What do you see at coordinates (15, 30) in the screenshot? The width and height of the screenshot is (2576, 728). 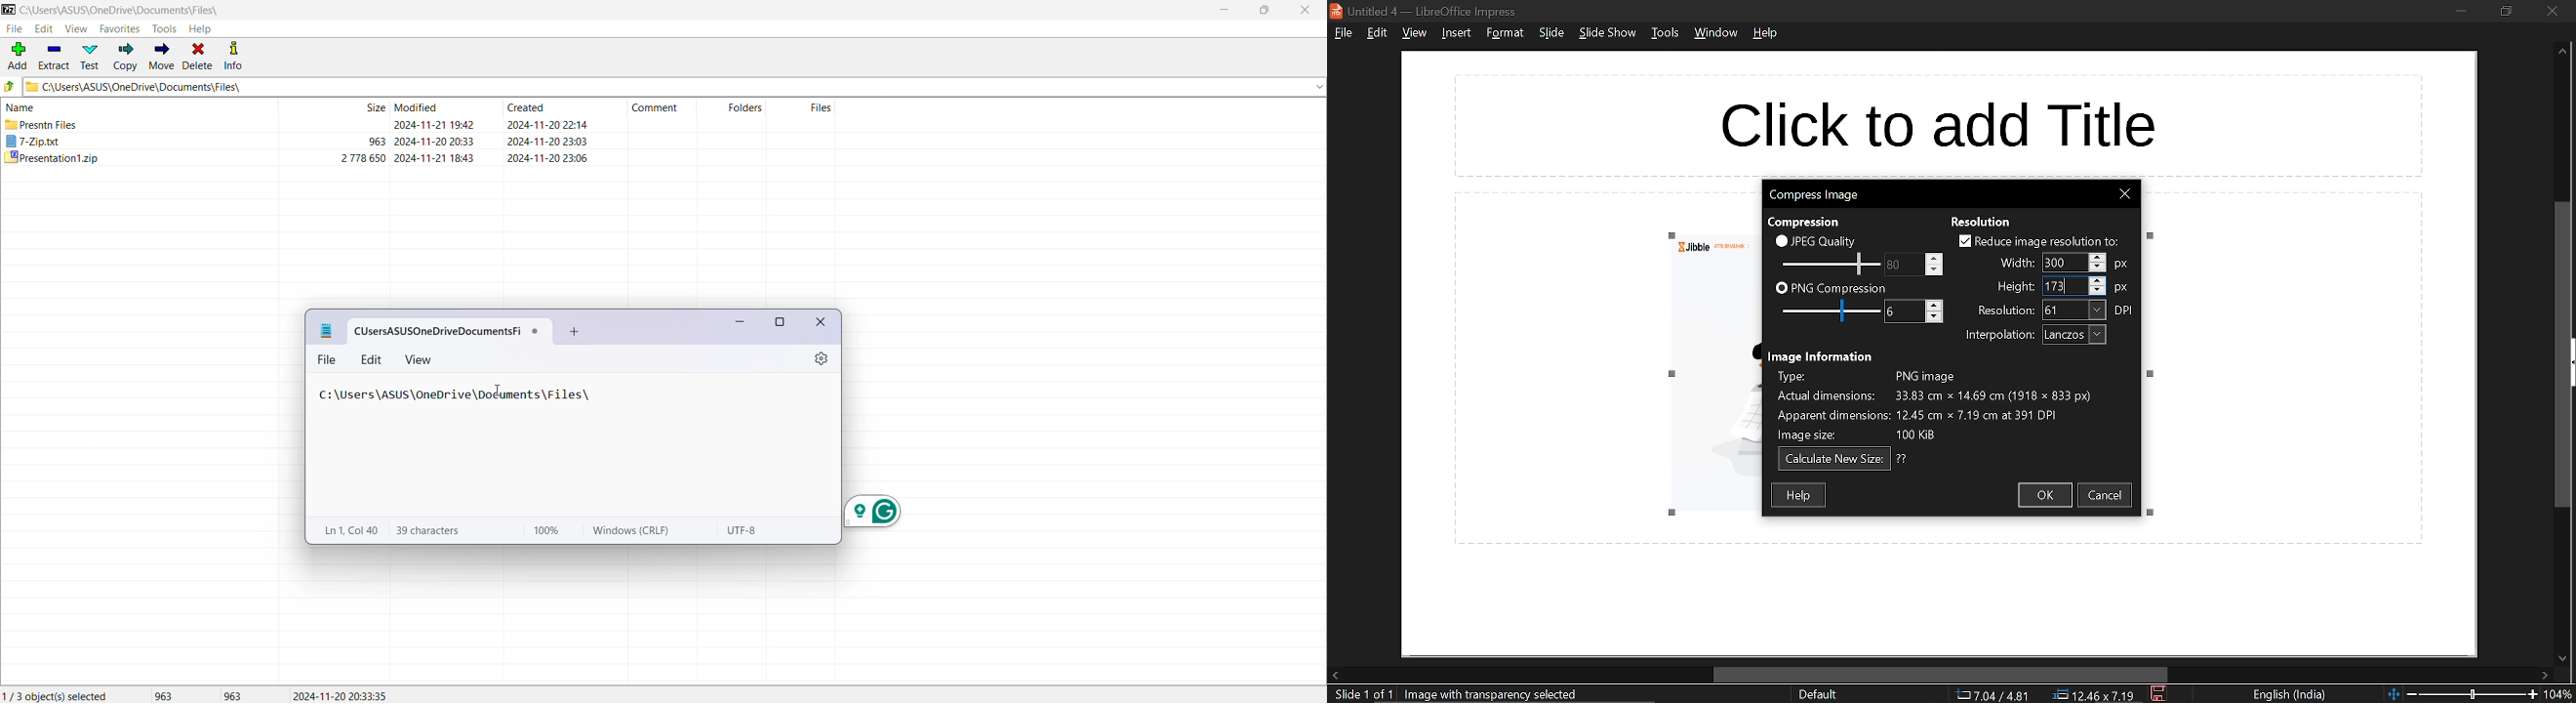 I see `File` at bounding box center [15, 30].